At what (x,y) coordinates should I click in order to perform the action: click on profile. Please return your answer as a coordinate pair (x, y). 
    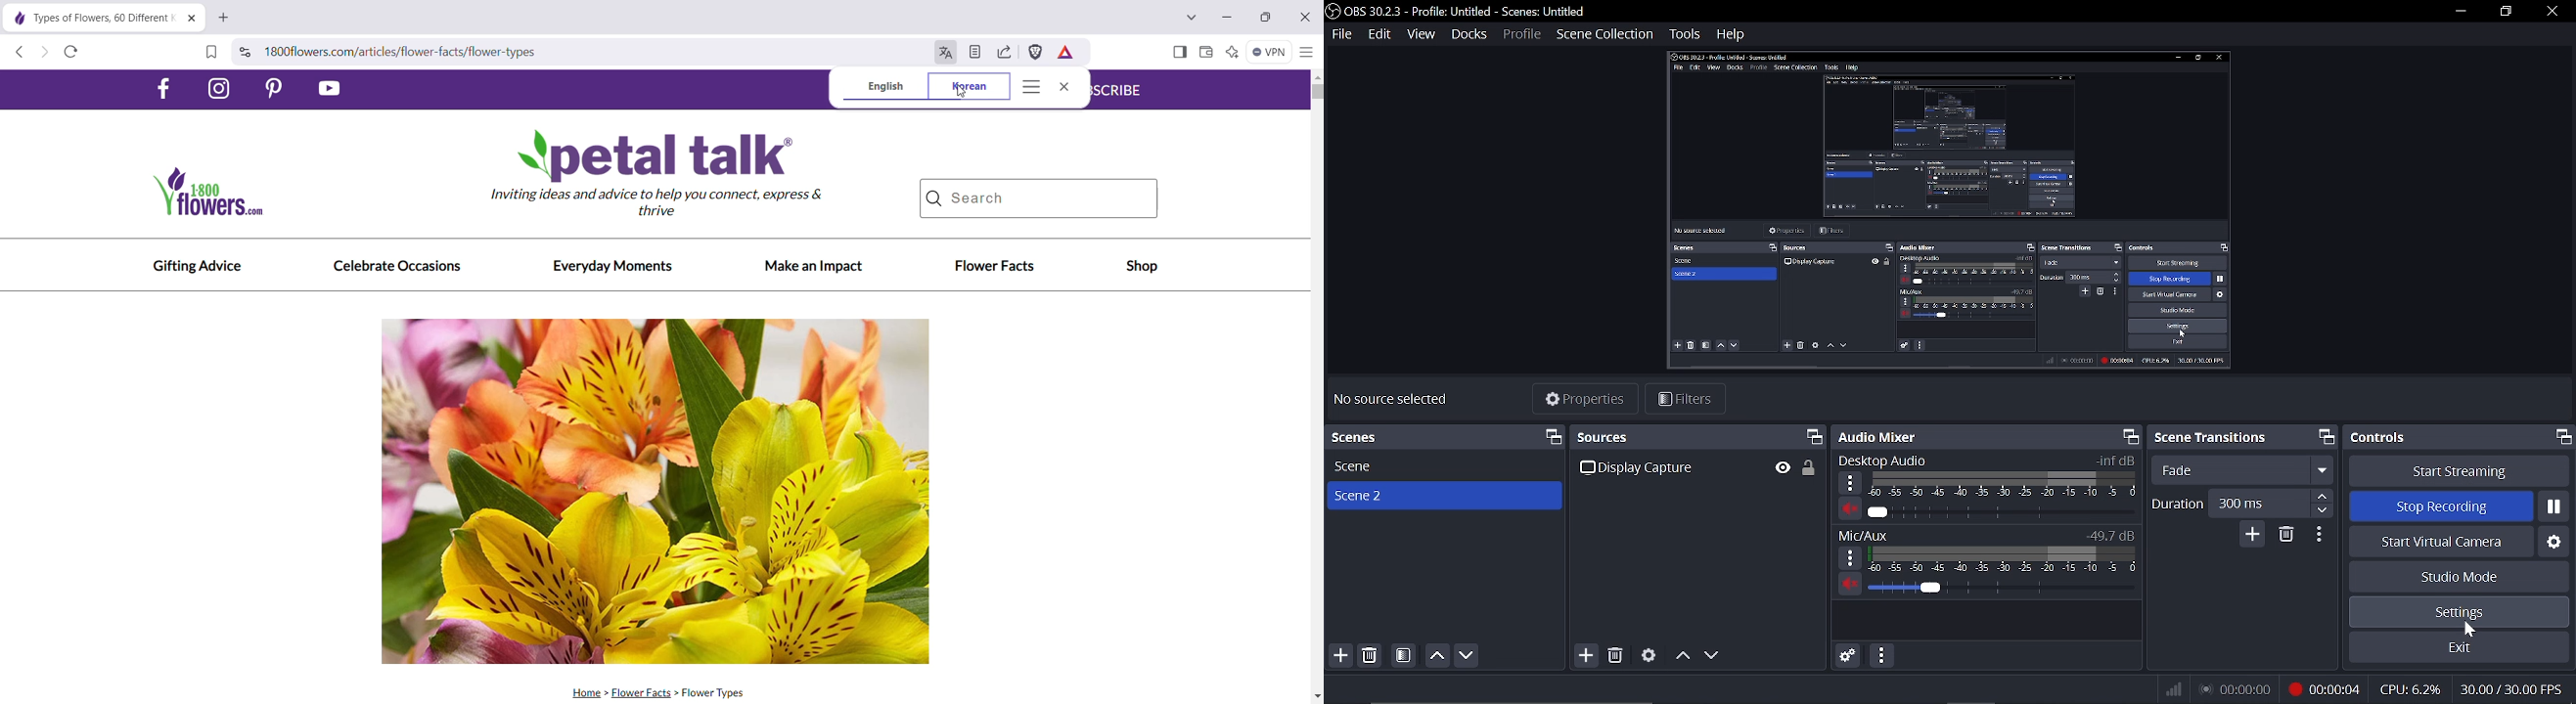
    Looking at the image, I should click on (1519, 34).